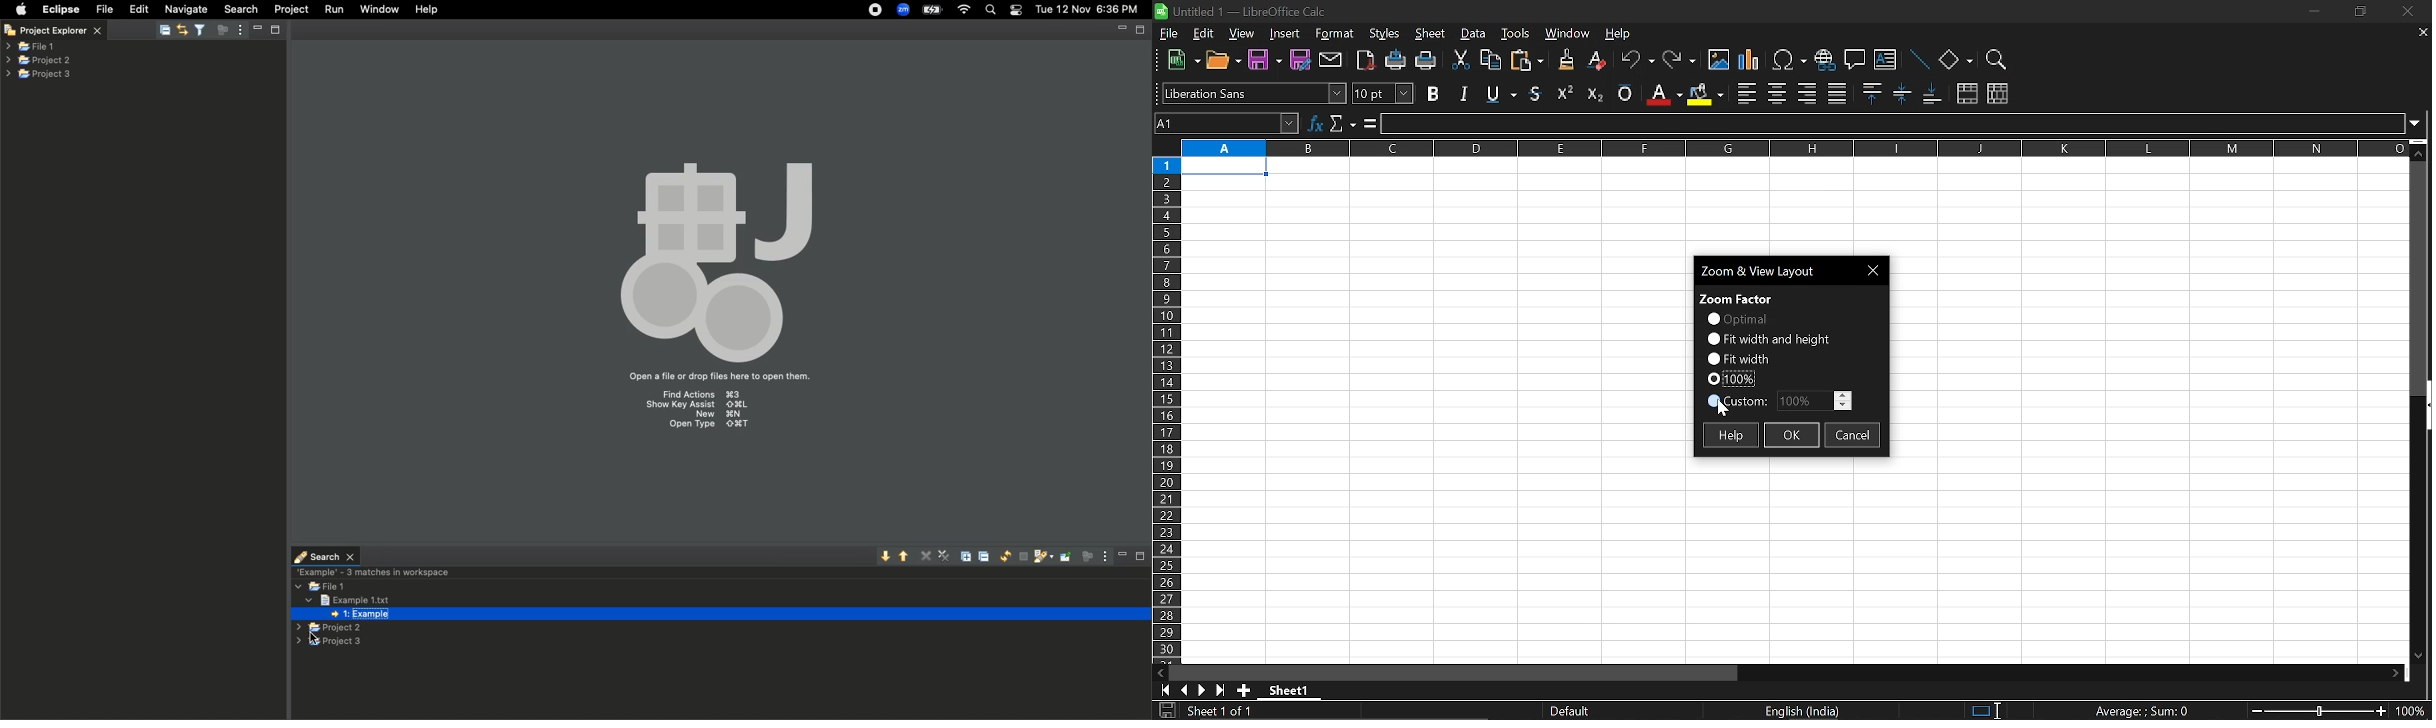 This screenshot has height=728, width=2436. What do you see at coordinates (1738, 358) in the screenshot?
I see `fit width` at bounding box center [1738, 358].